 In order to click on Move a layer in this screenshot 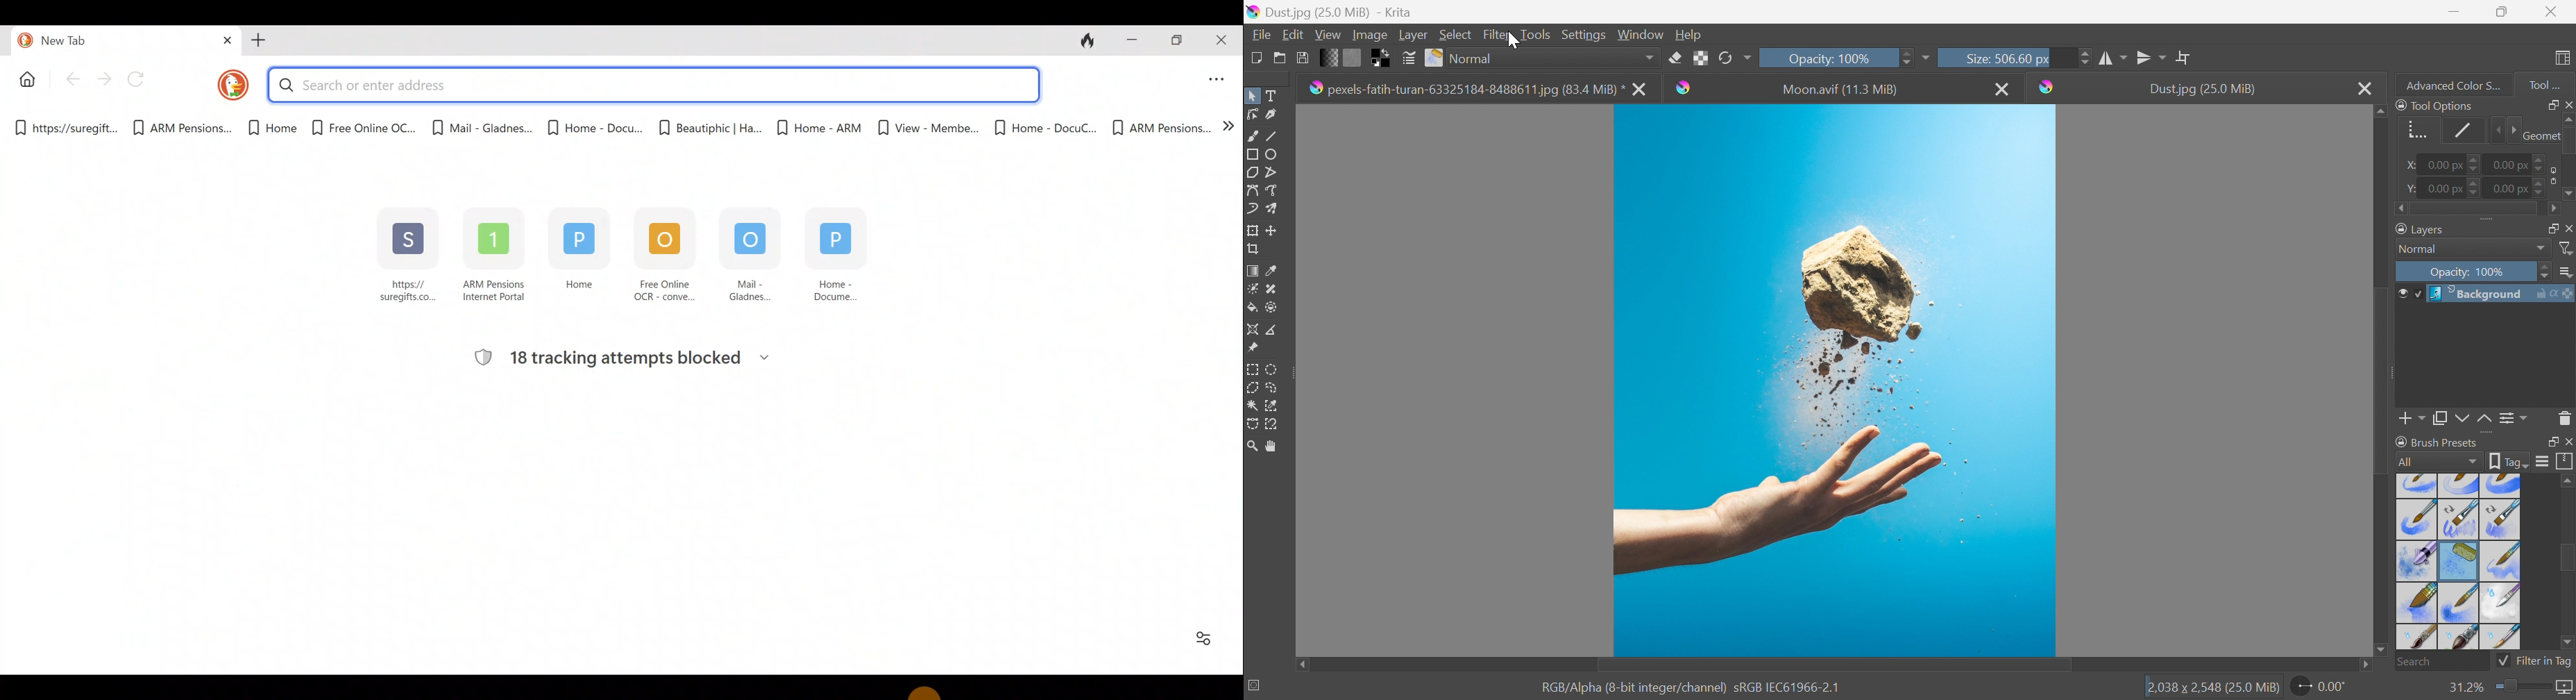, I will do `click(1275, 230)`.